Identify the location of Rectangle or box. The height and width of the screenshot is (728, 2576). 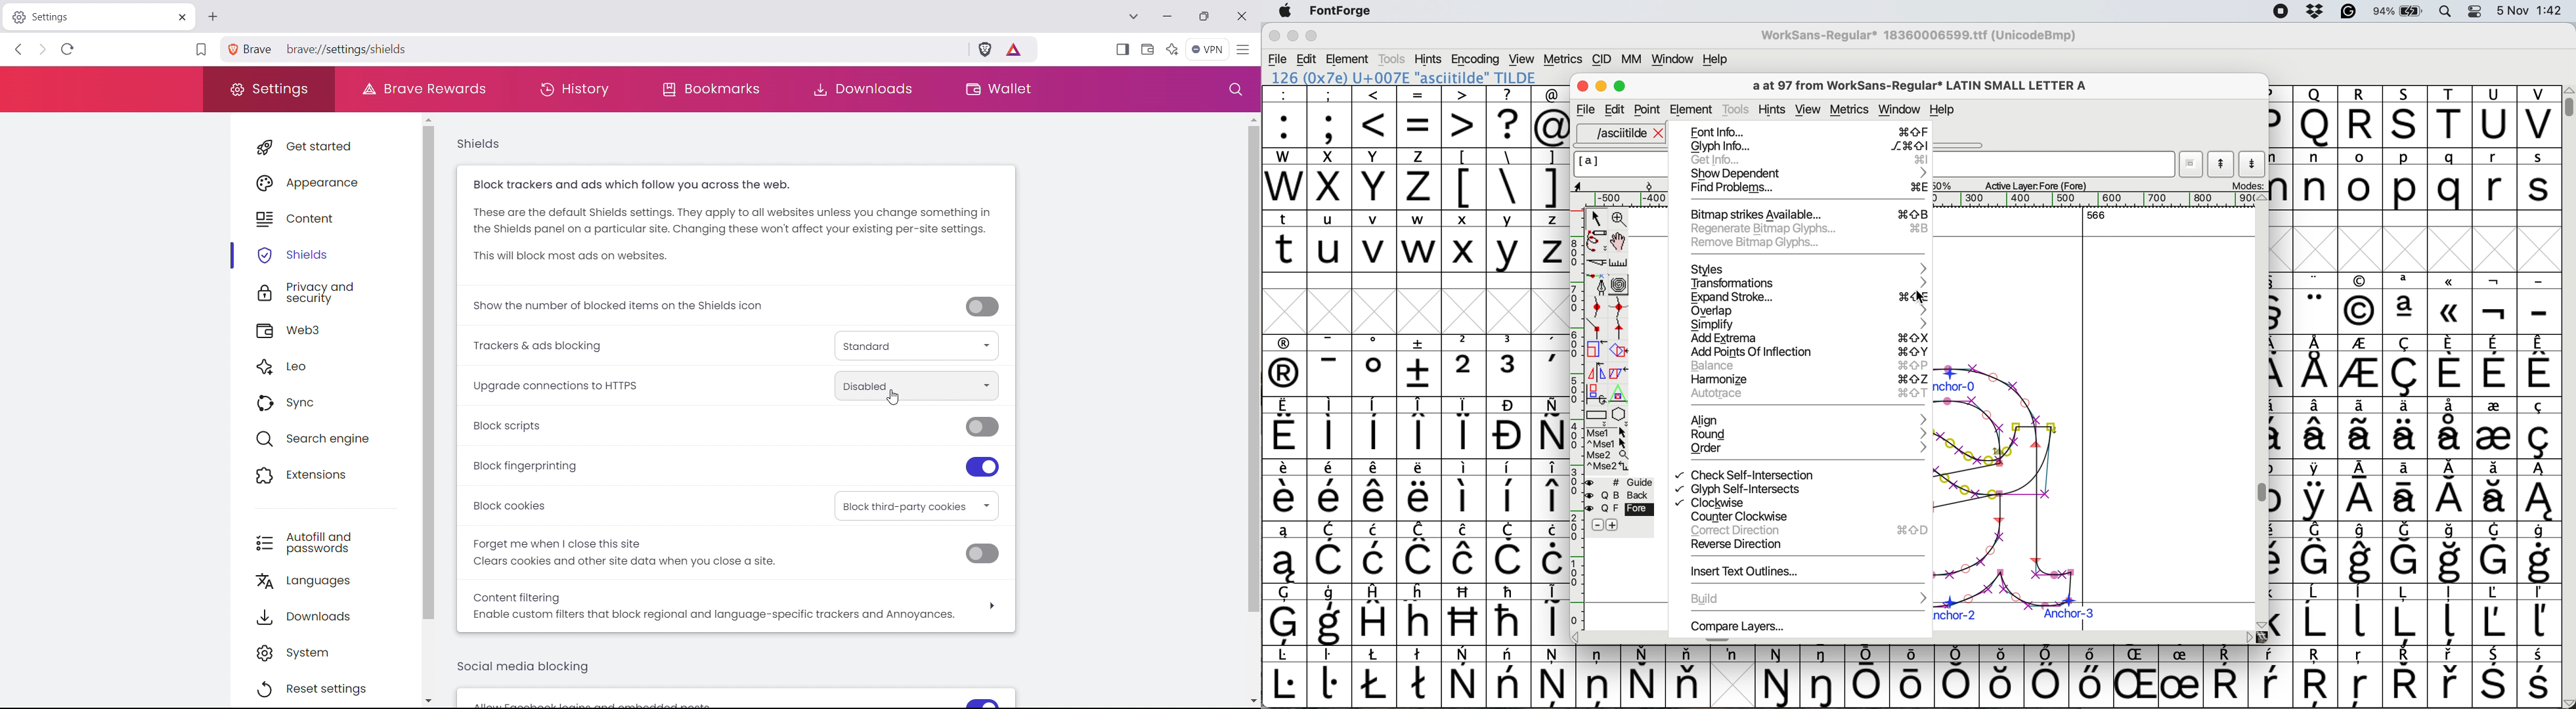
(1597, 415).